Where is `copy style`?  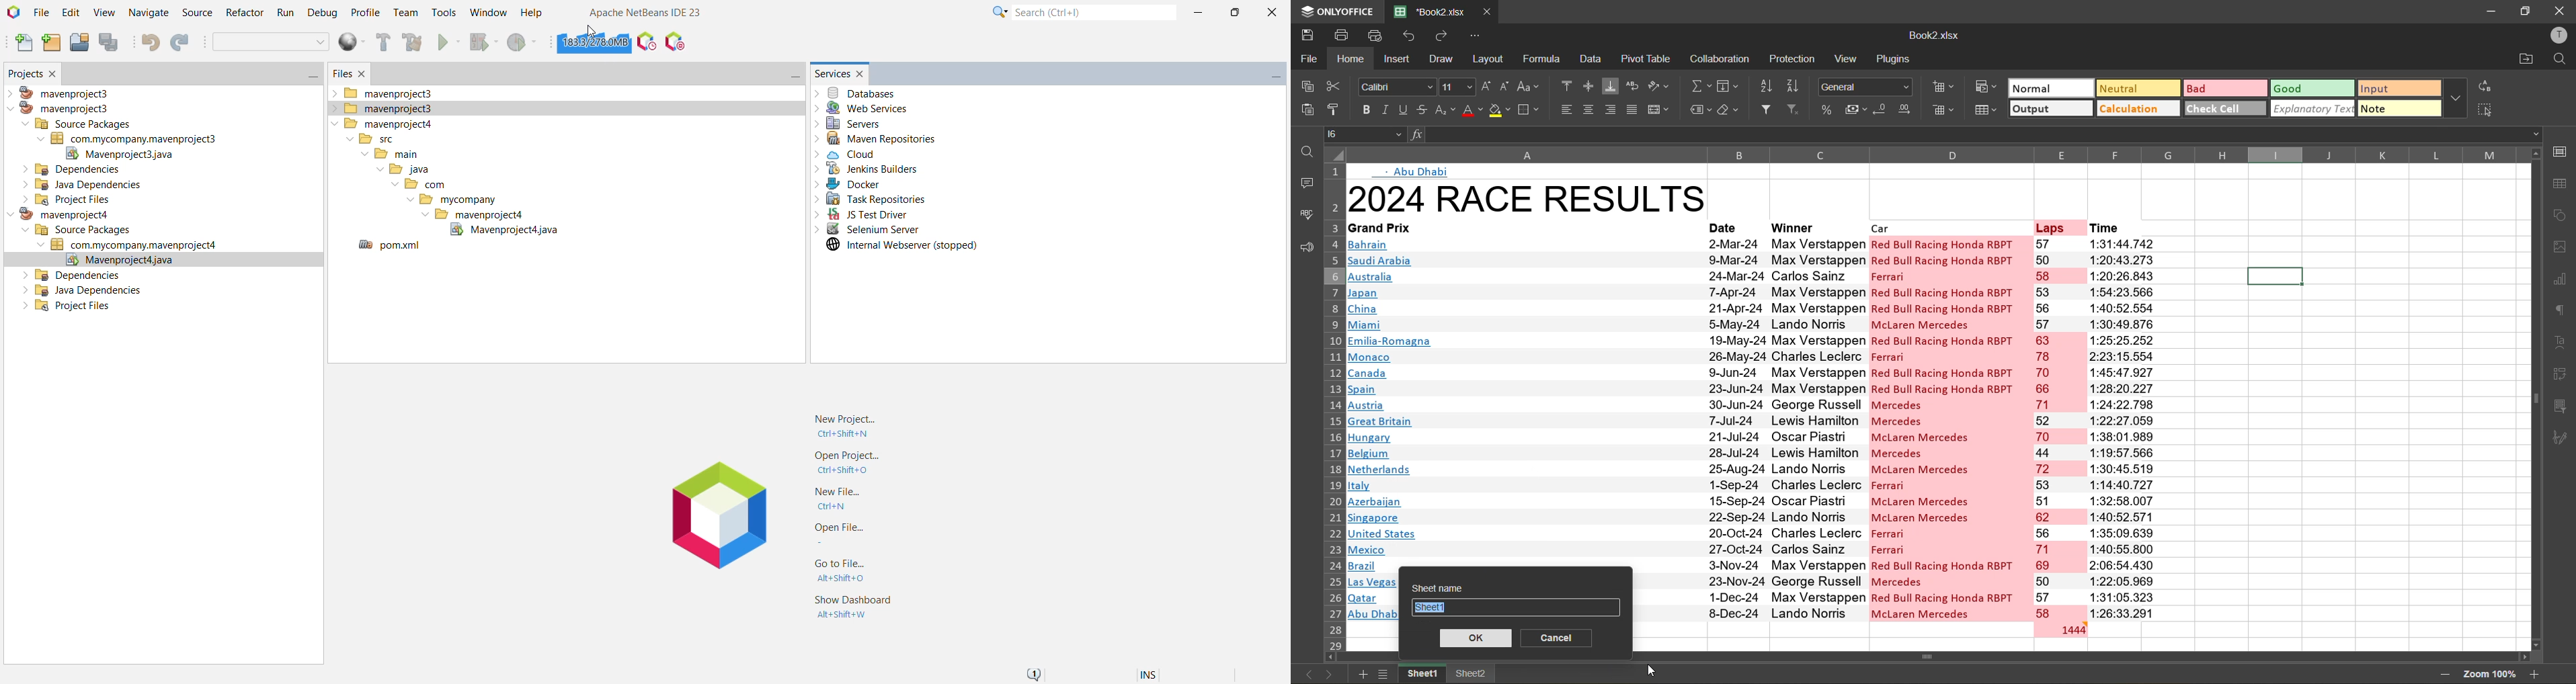
copy style is located at coordinates (1336, 110).